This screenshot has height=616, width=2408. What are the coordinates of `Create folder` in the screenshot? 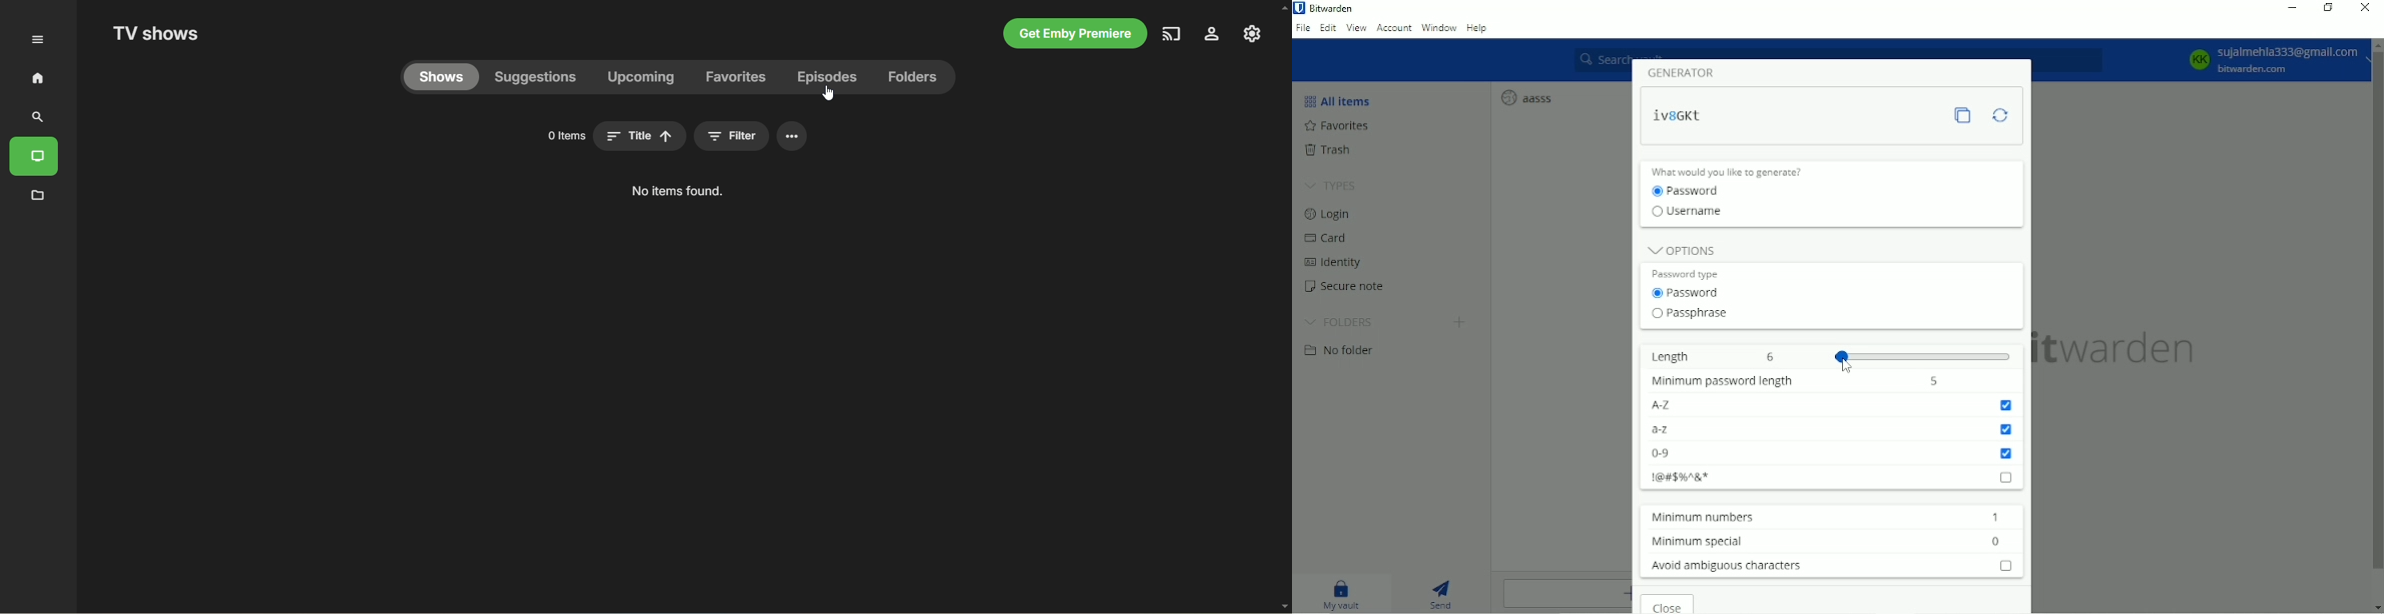 It's located at (1459, 324).